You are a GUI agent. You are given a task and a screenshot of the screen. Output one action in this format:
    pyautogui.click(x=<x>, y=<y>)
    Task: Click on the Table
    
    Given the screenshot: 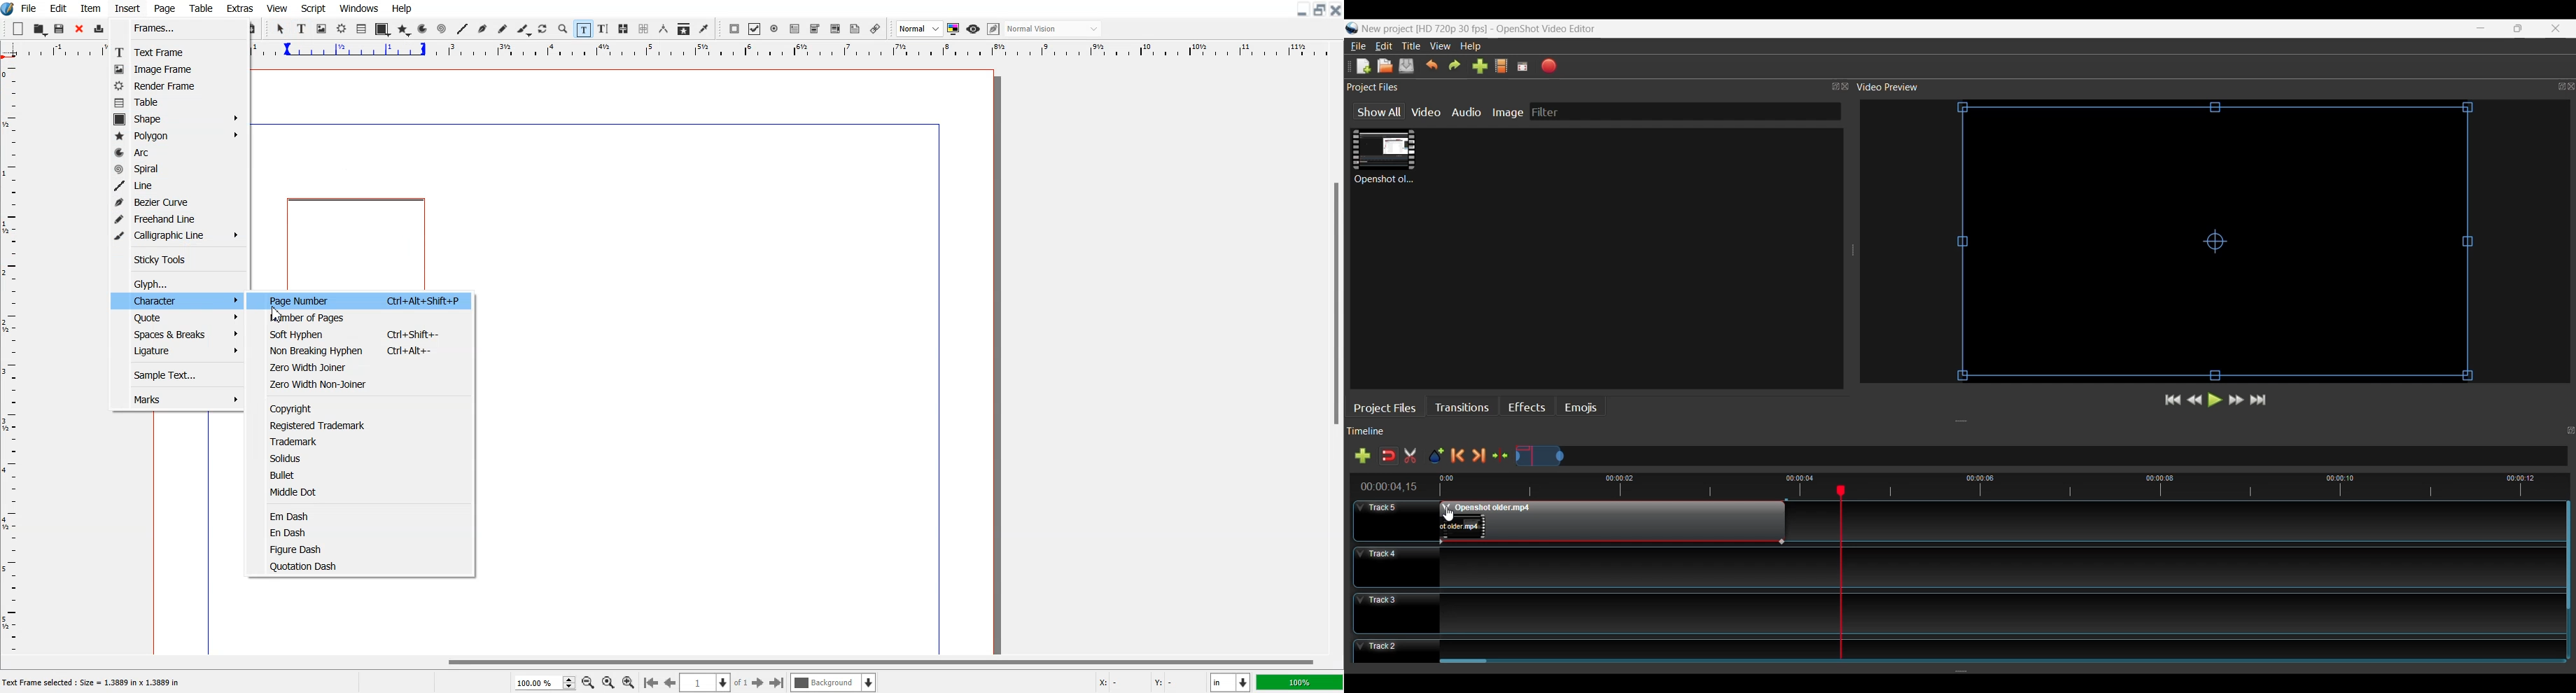 What is the action you would take?
    pyautogui.click(x=172, y=103)
    